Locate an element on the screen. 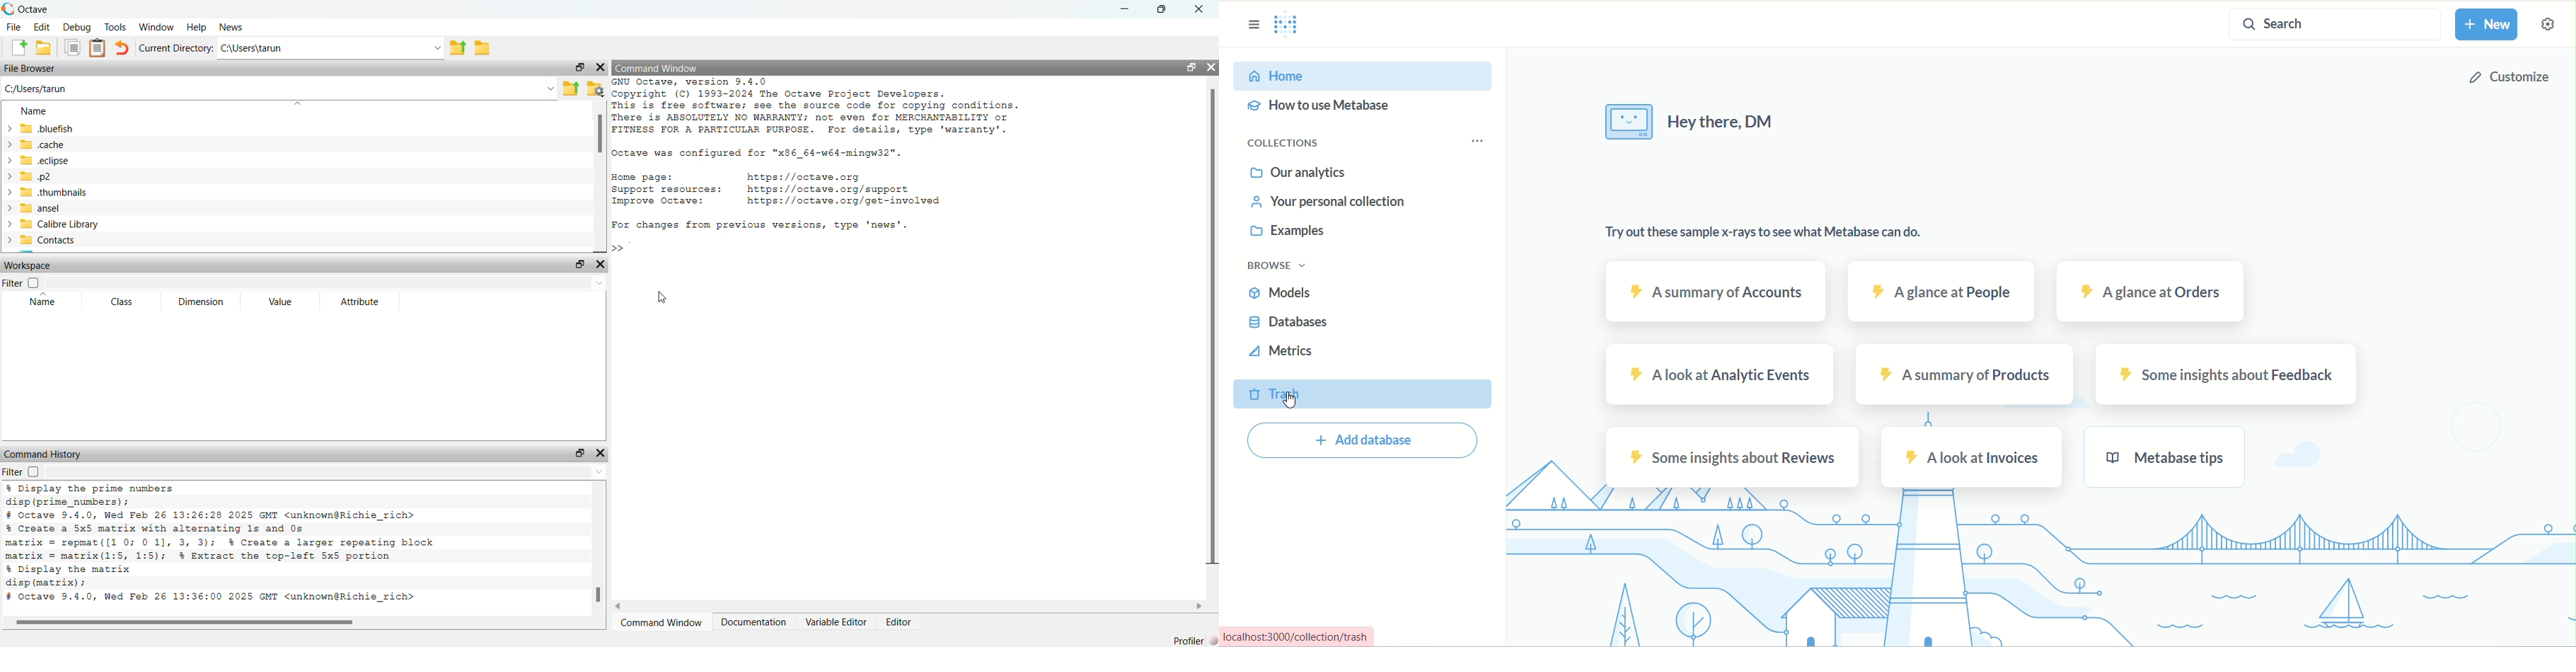  documentation is located at coordinates (753, 623).